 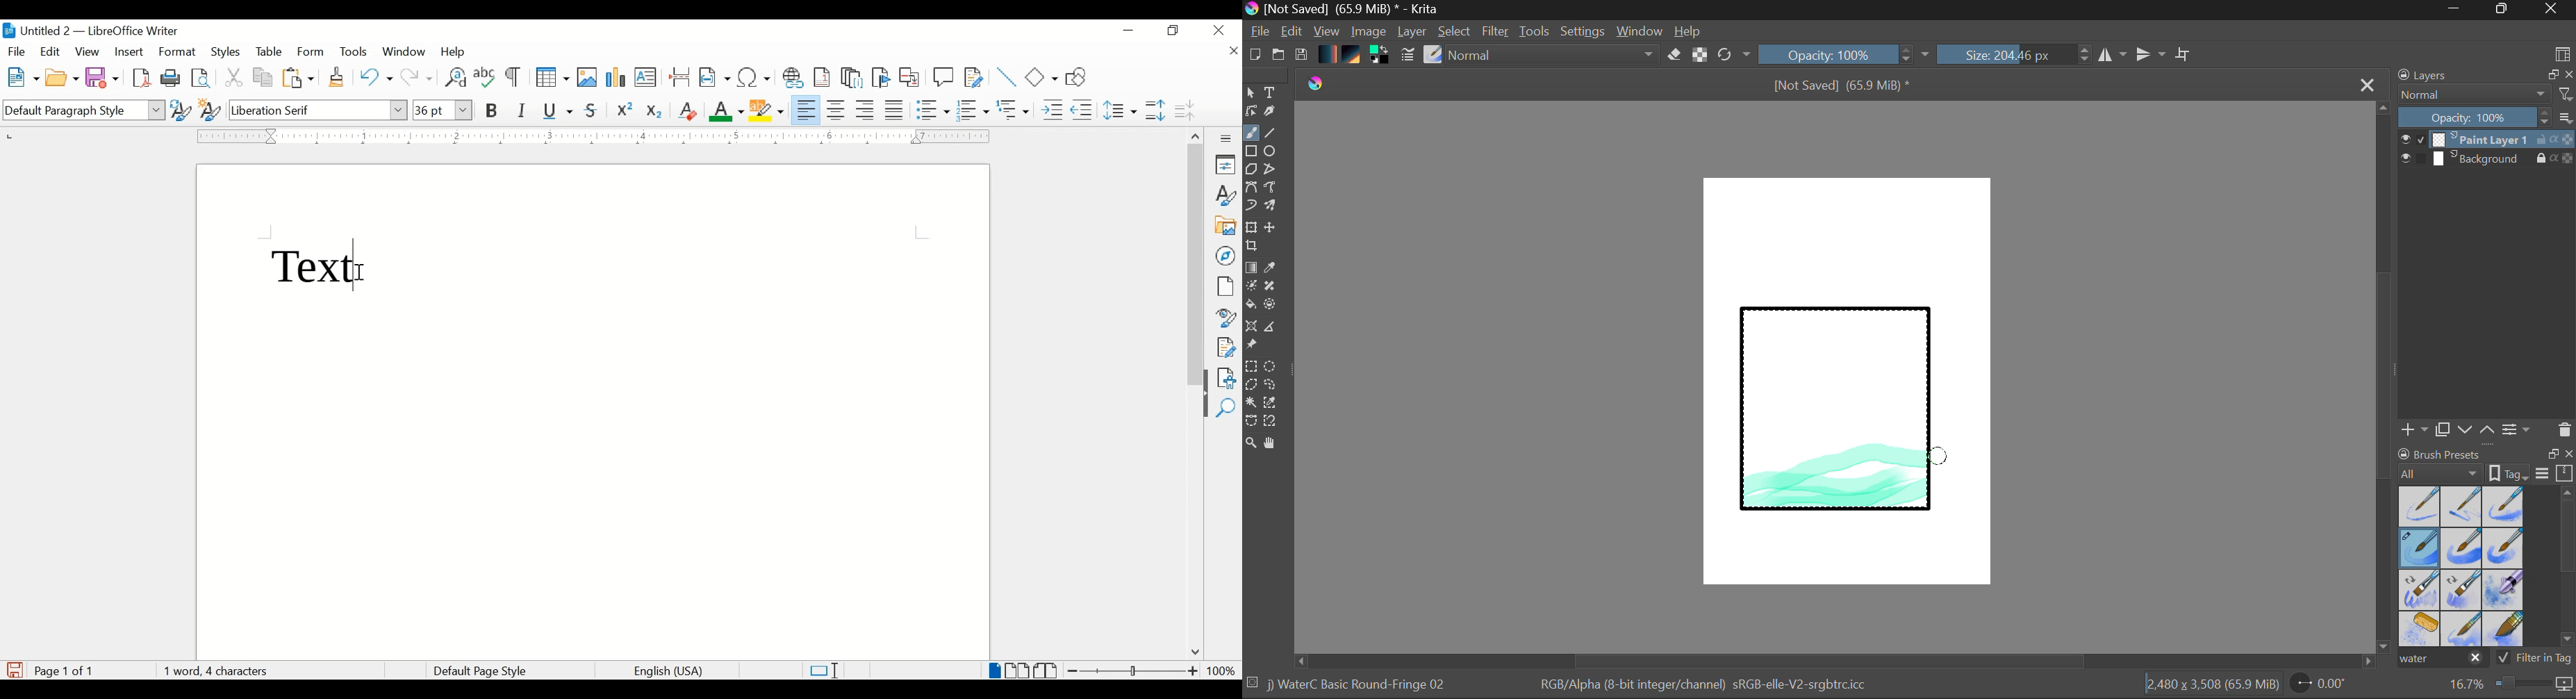 I want to click on Colors in use, so click(x=1380, y=56).